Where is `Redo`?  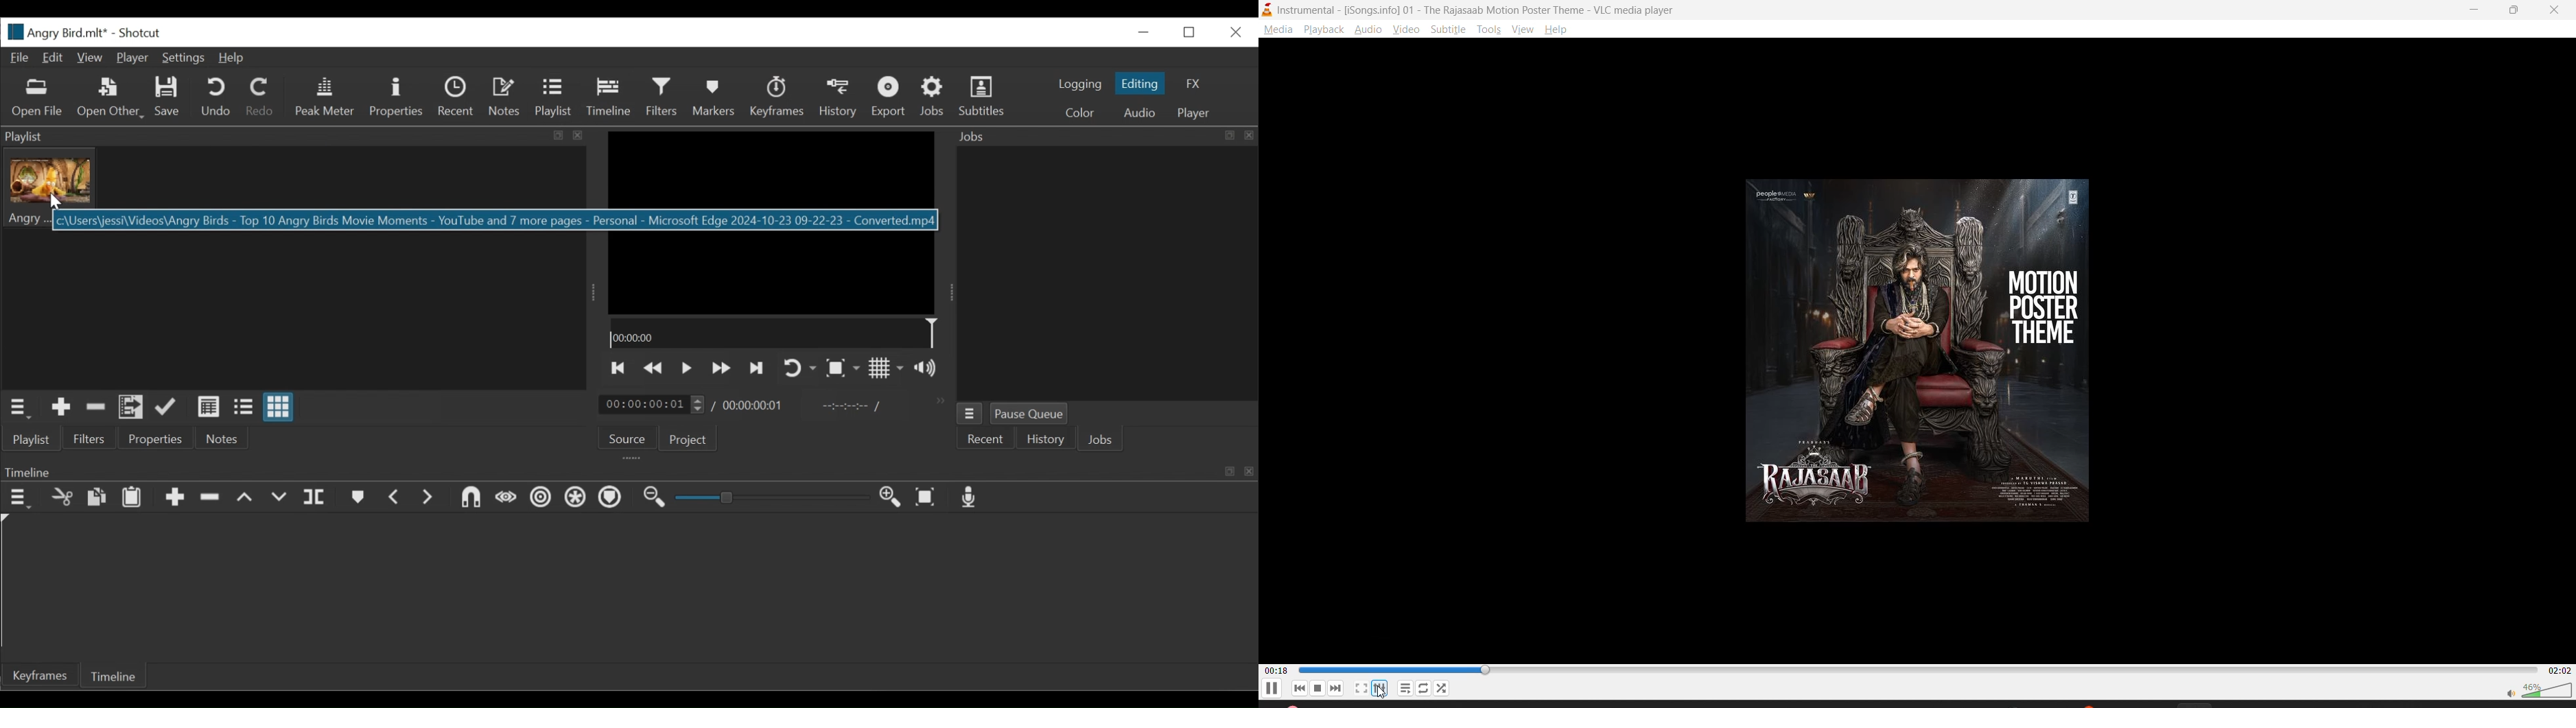 Redo is located at coordinates (260, 98).